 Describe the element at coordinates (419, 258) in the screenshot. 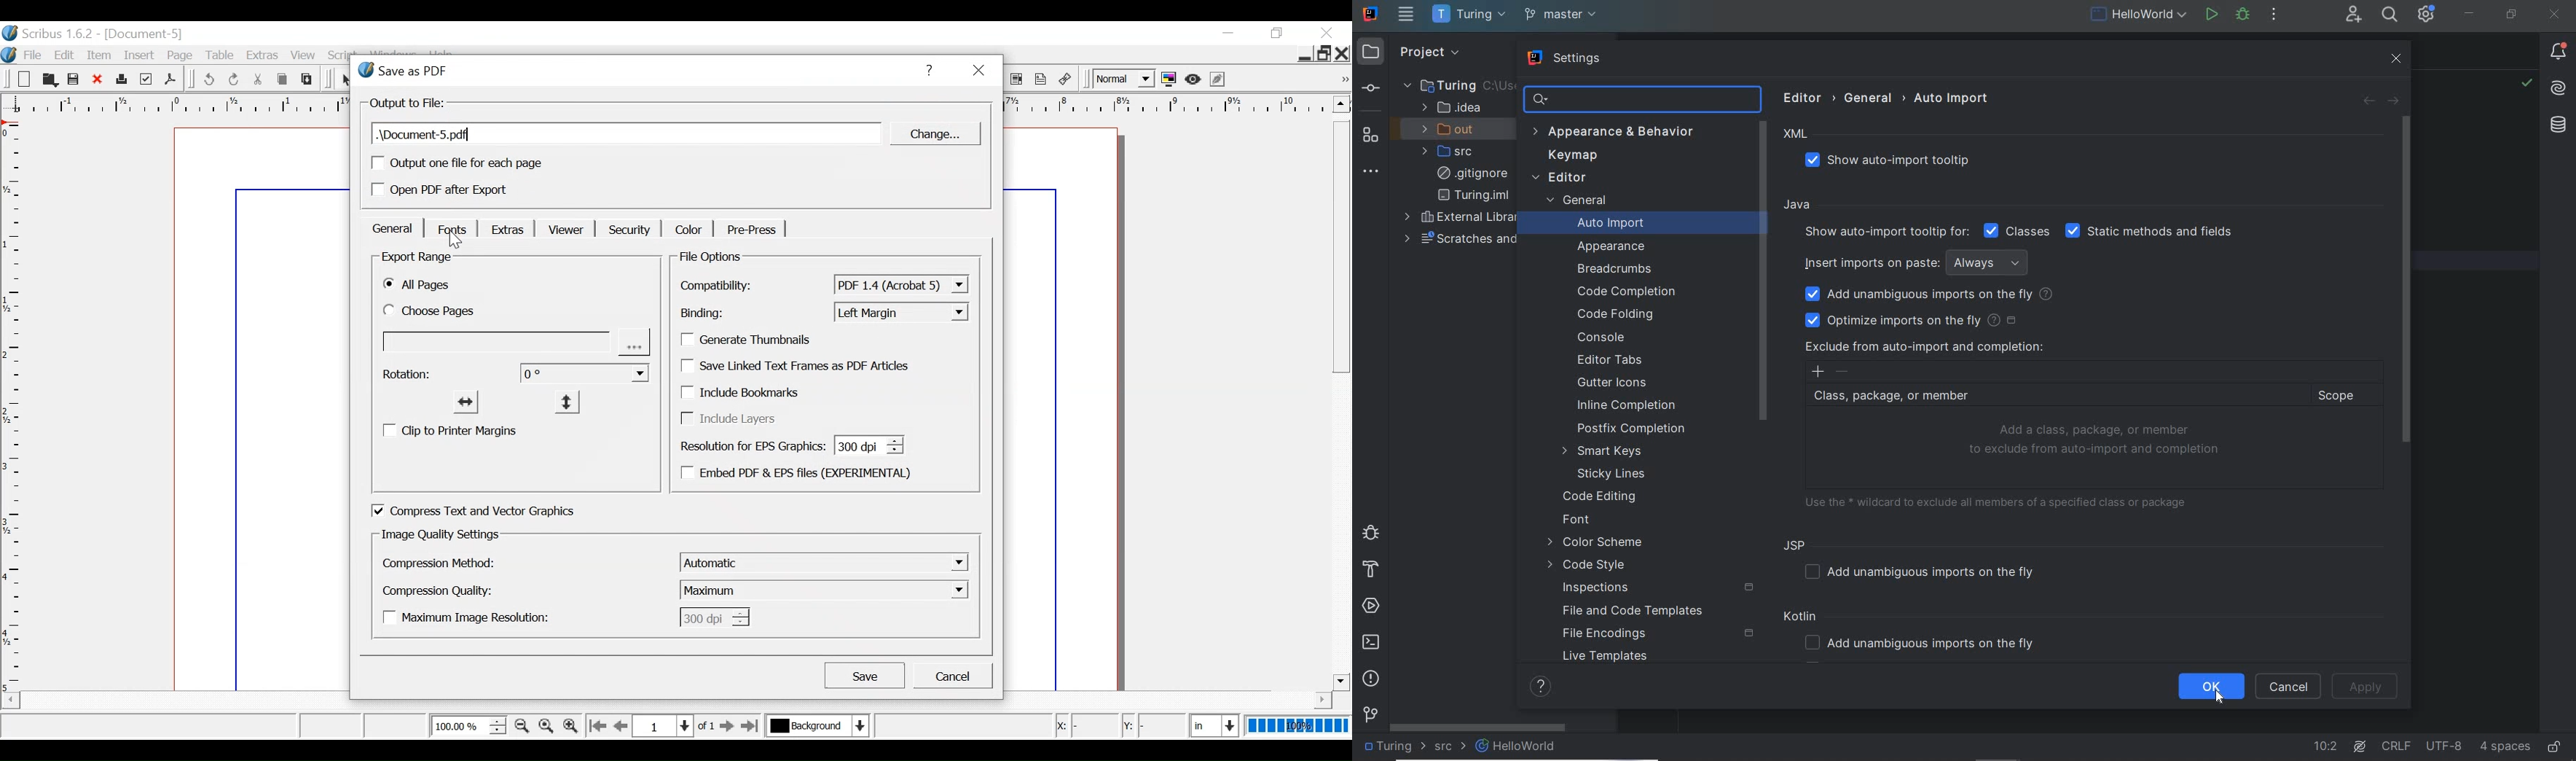

I see `Export Ranges` at that location.